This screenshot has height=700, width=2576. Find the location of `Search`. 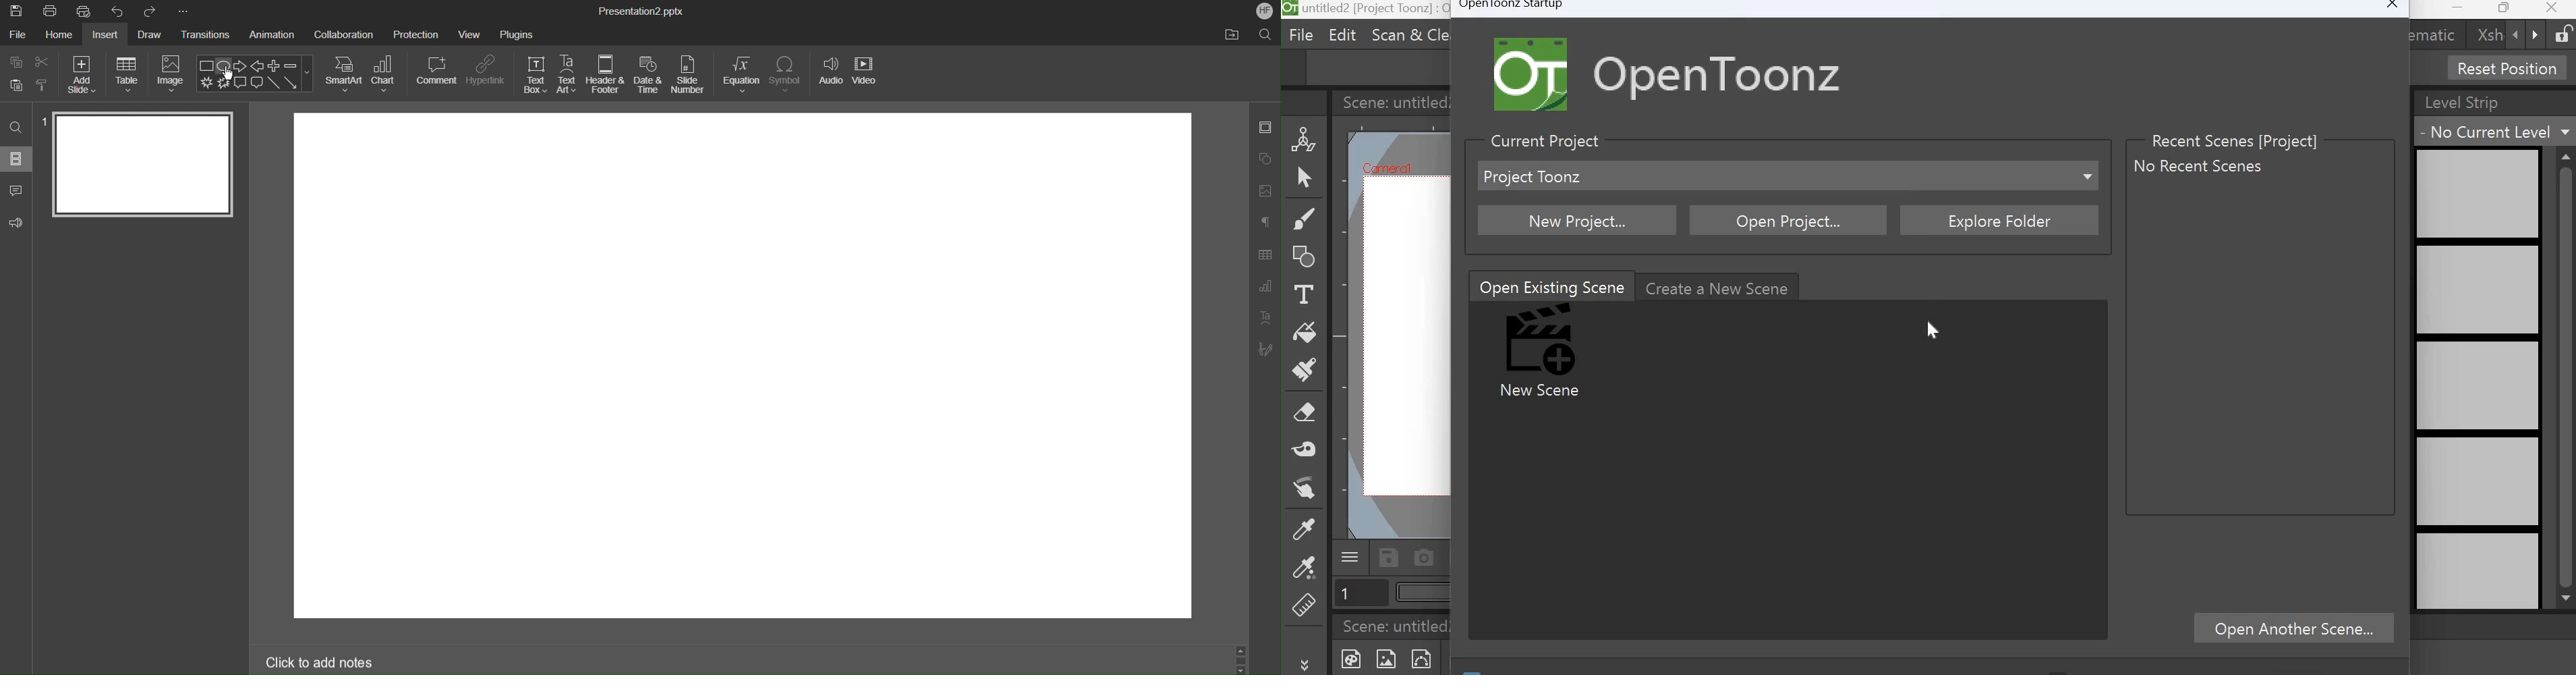

Search is located at coordinates (1266, 34).